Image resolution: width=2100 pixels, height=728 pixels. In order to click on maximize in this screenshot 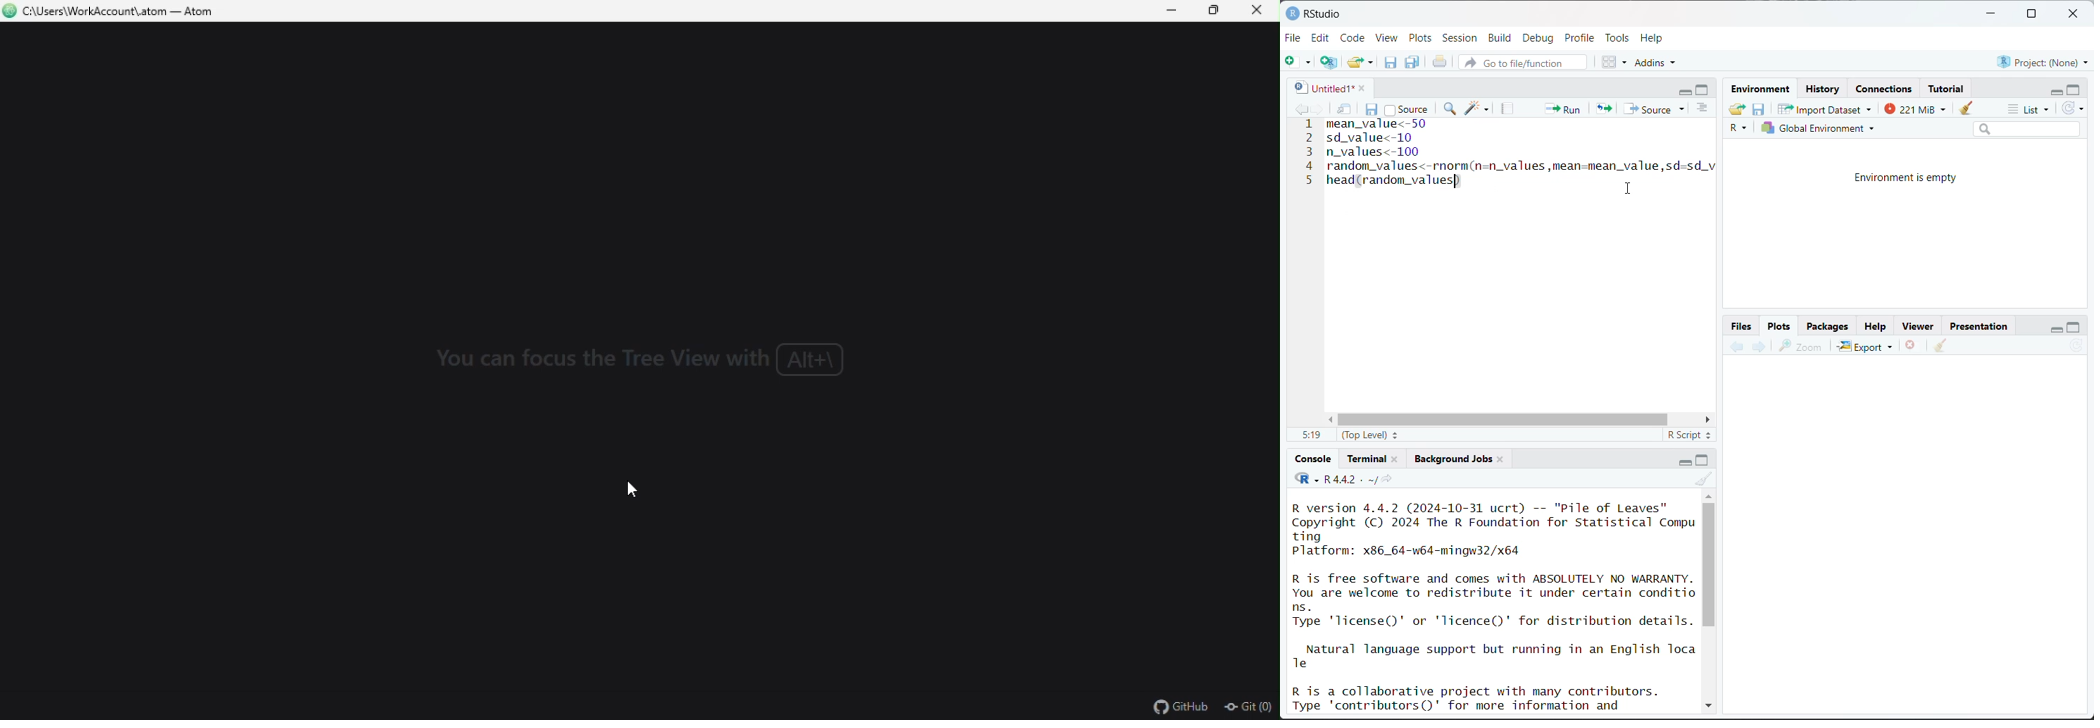, I will do `click(2075, 89)`.